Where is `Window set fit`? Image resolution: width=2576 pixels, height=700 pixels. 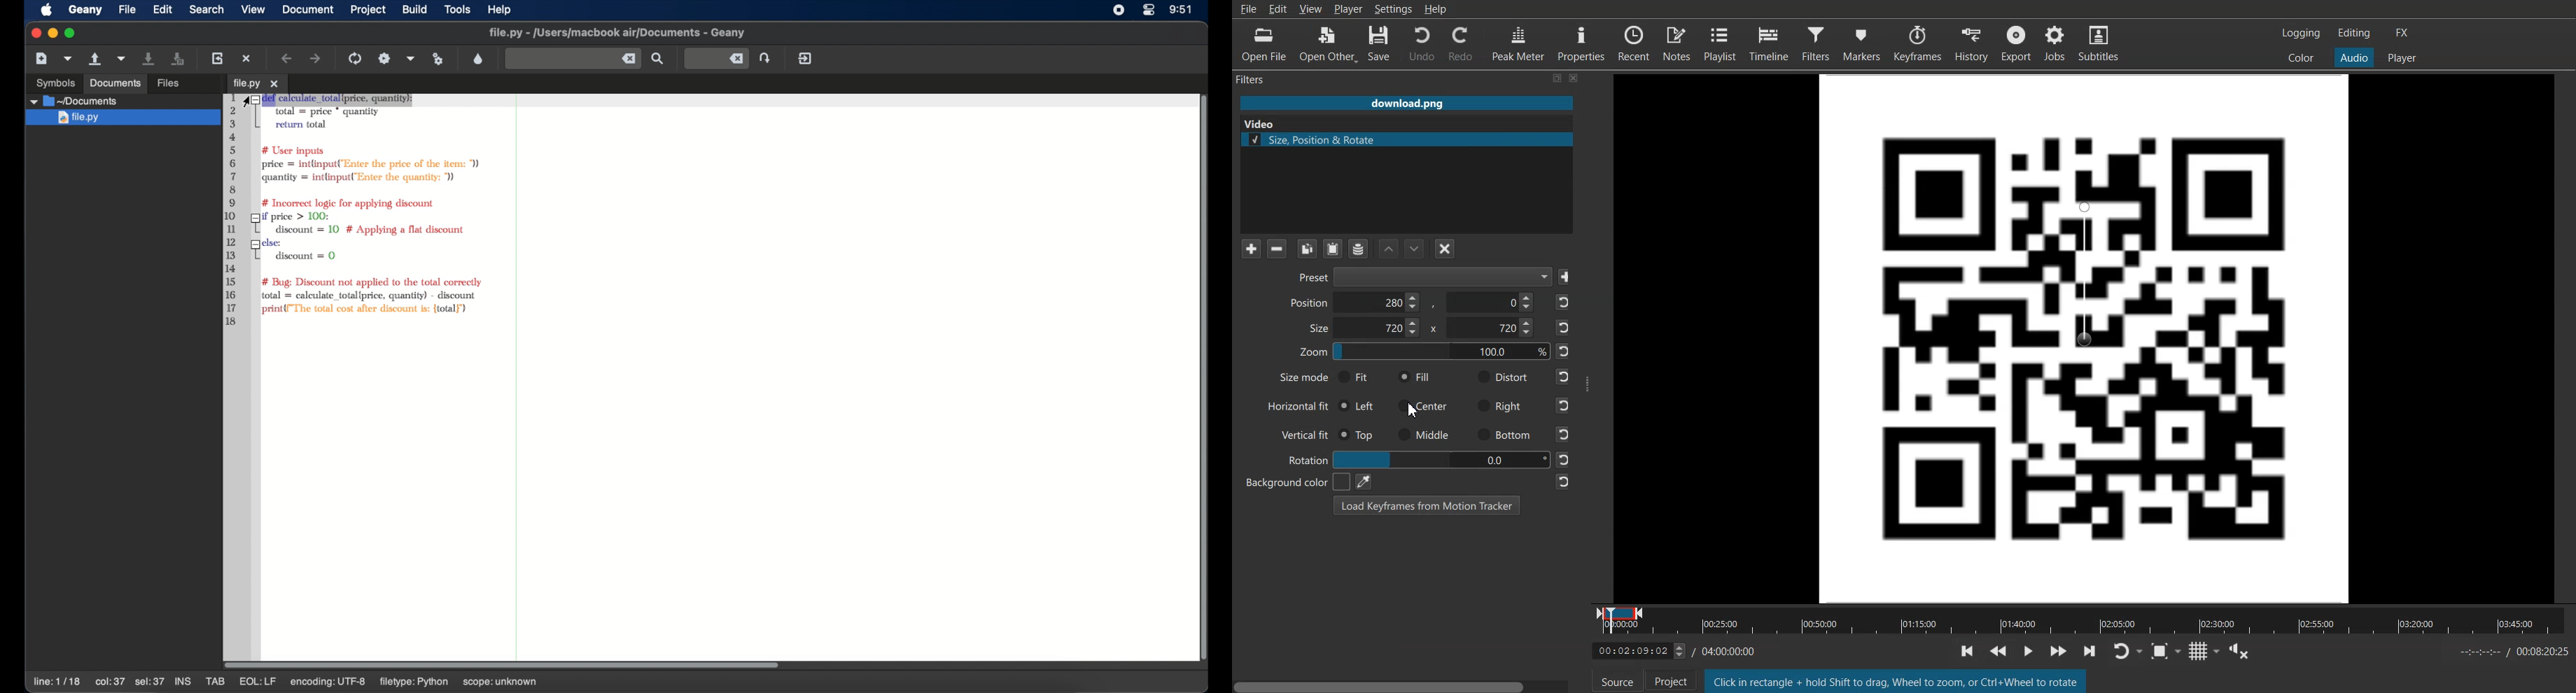
Window set fit is located at coordinates (2085, 337).